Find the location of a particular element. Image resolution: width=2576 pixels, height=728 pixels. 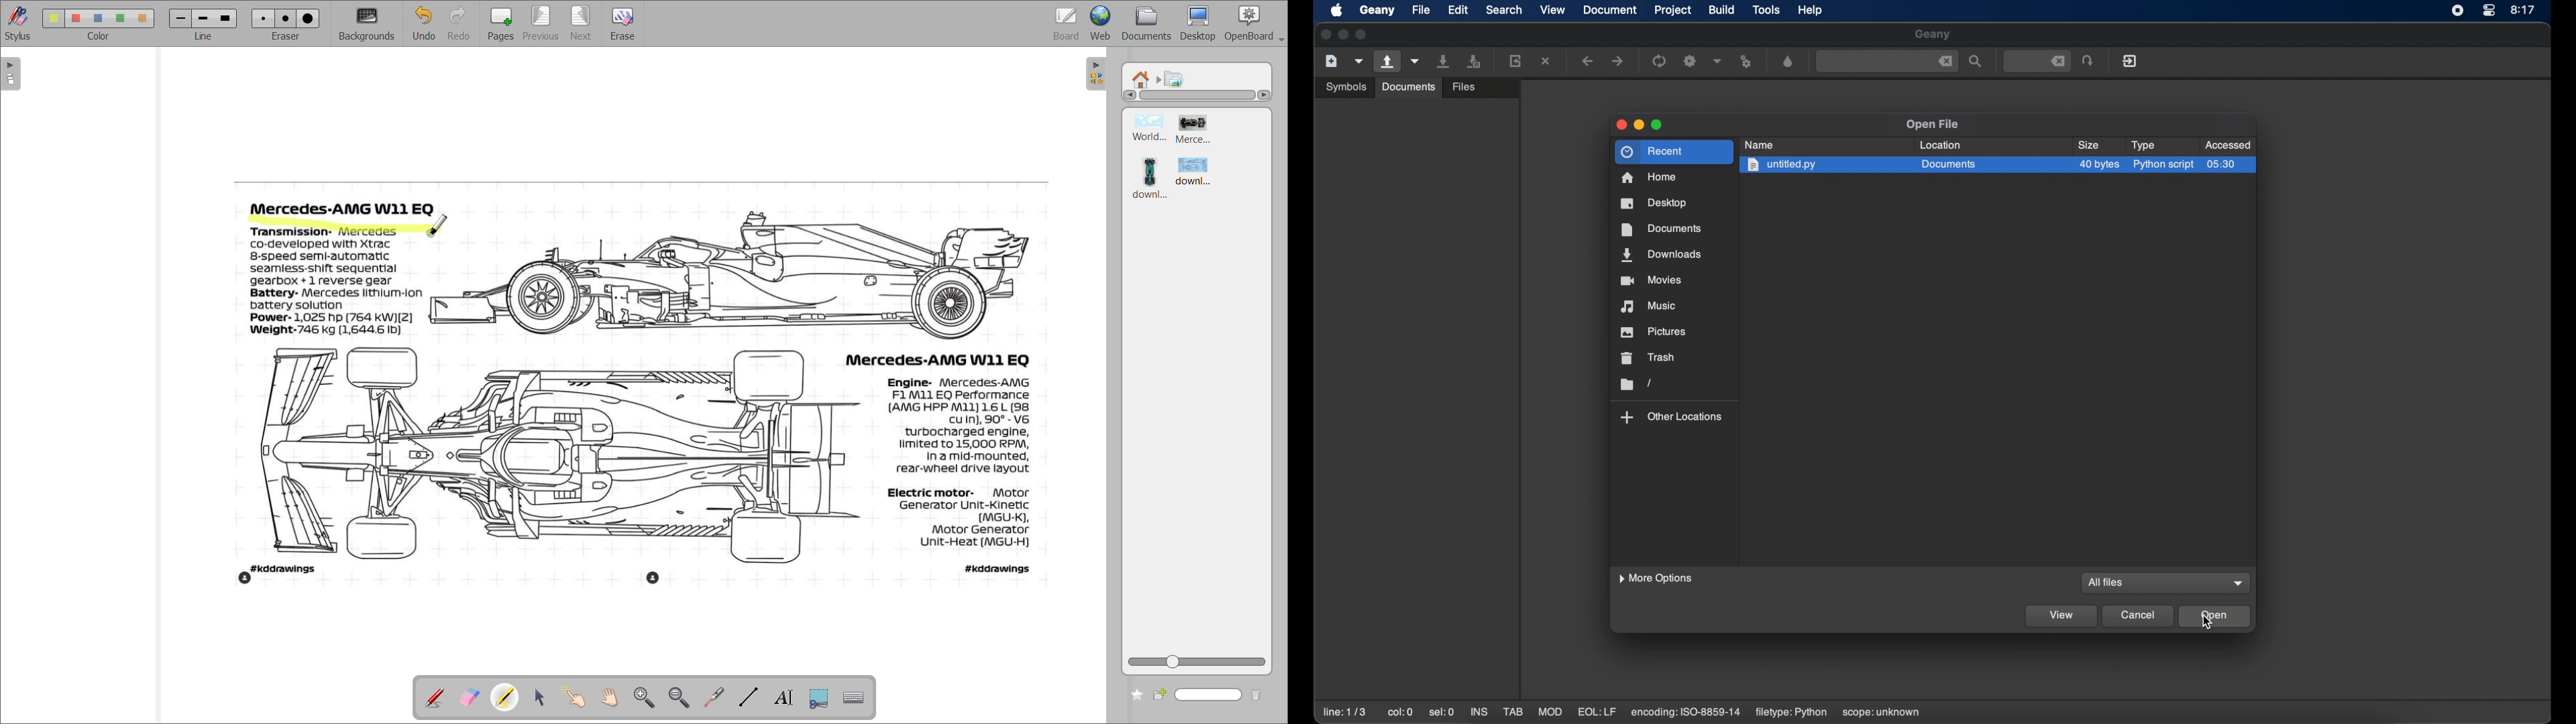

maximize is located at coordinates (1658, 125).